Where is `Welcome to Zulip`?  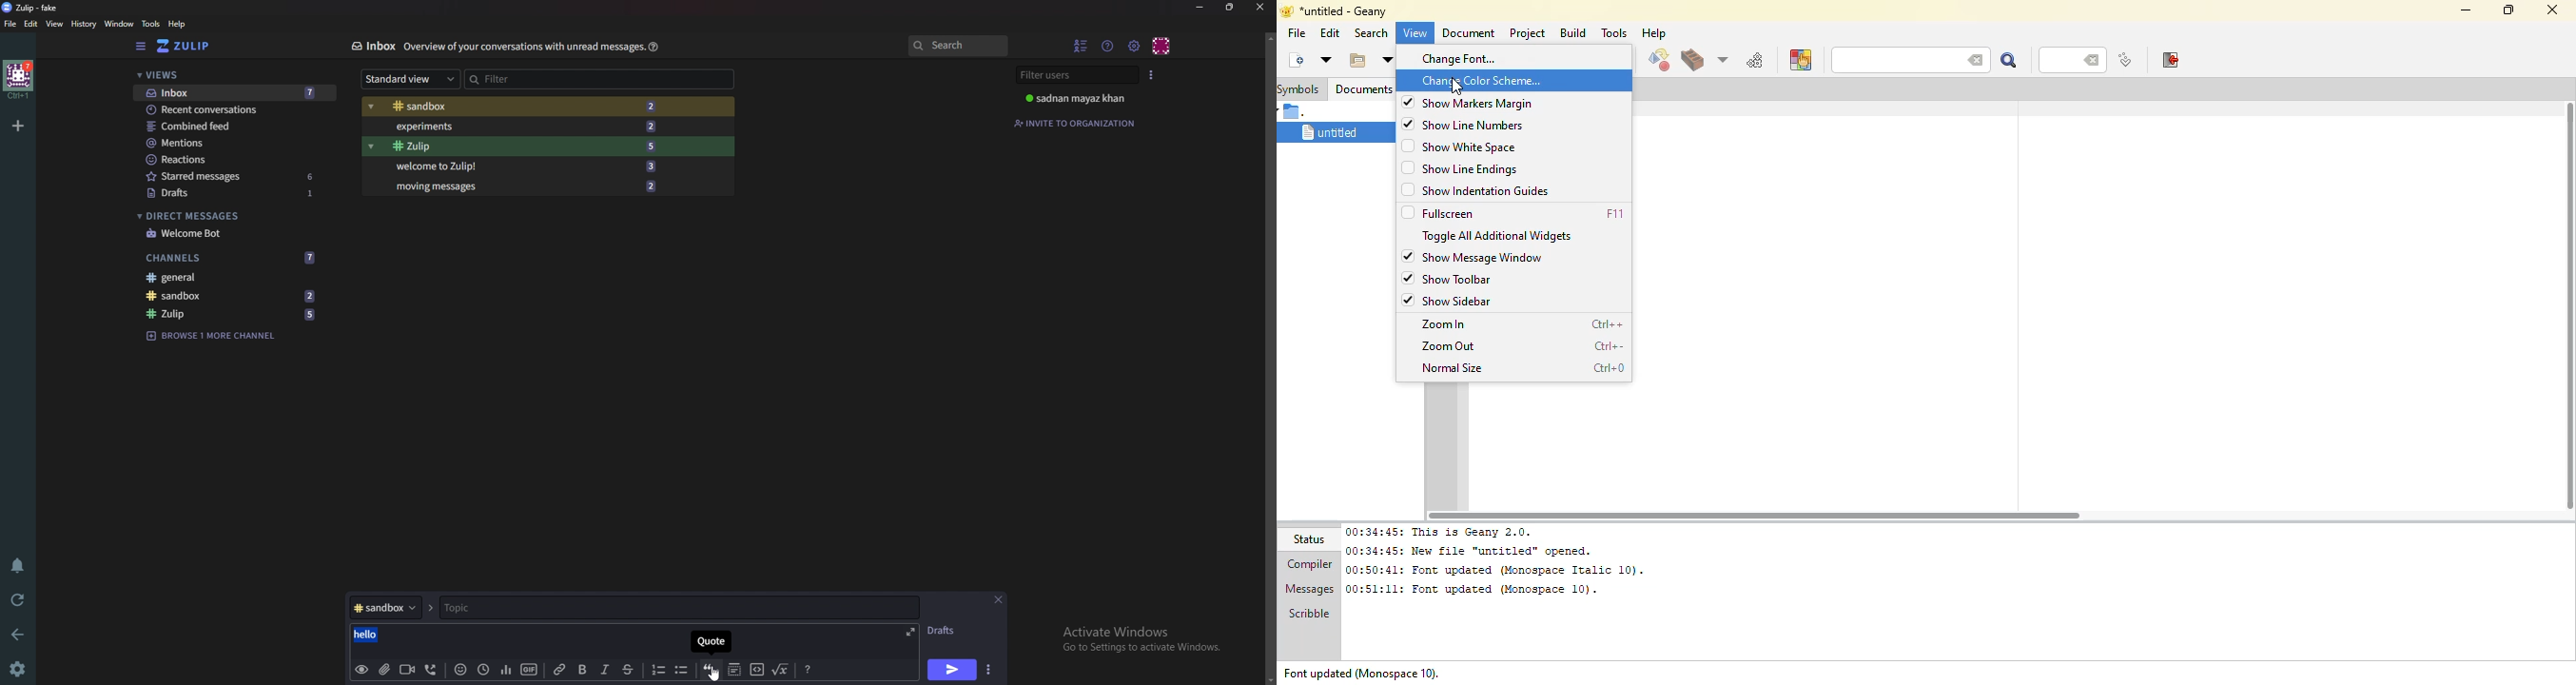 Welcome to Zulip is located at coordinates (450, 166).